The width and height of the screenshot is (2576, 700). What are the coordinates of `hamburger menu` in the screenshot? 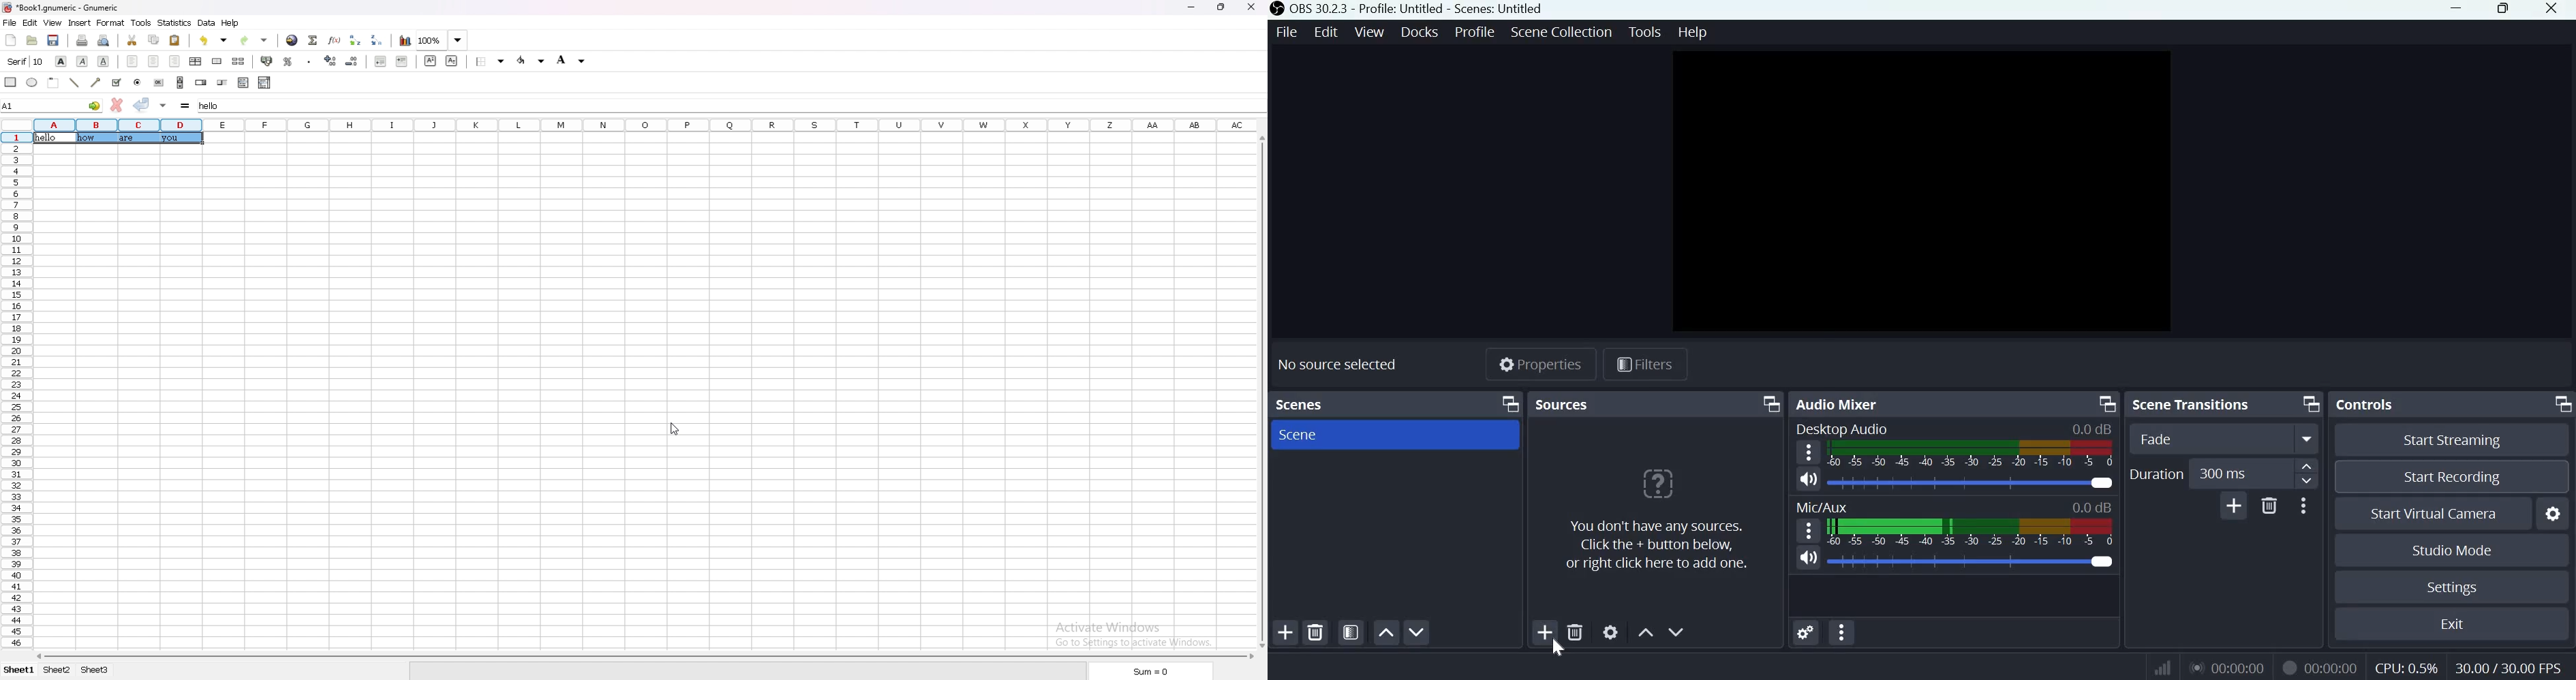 It's located at (1809, 531).